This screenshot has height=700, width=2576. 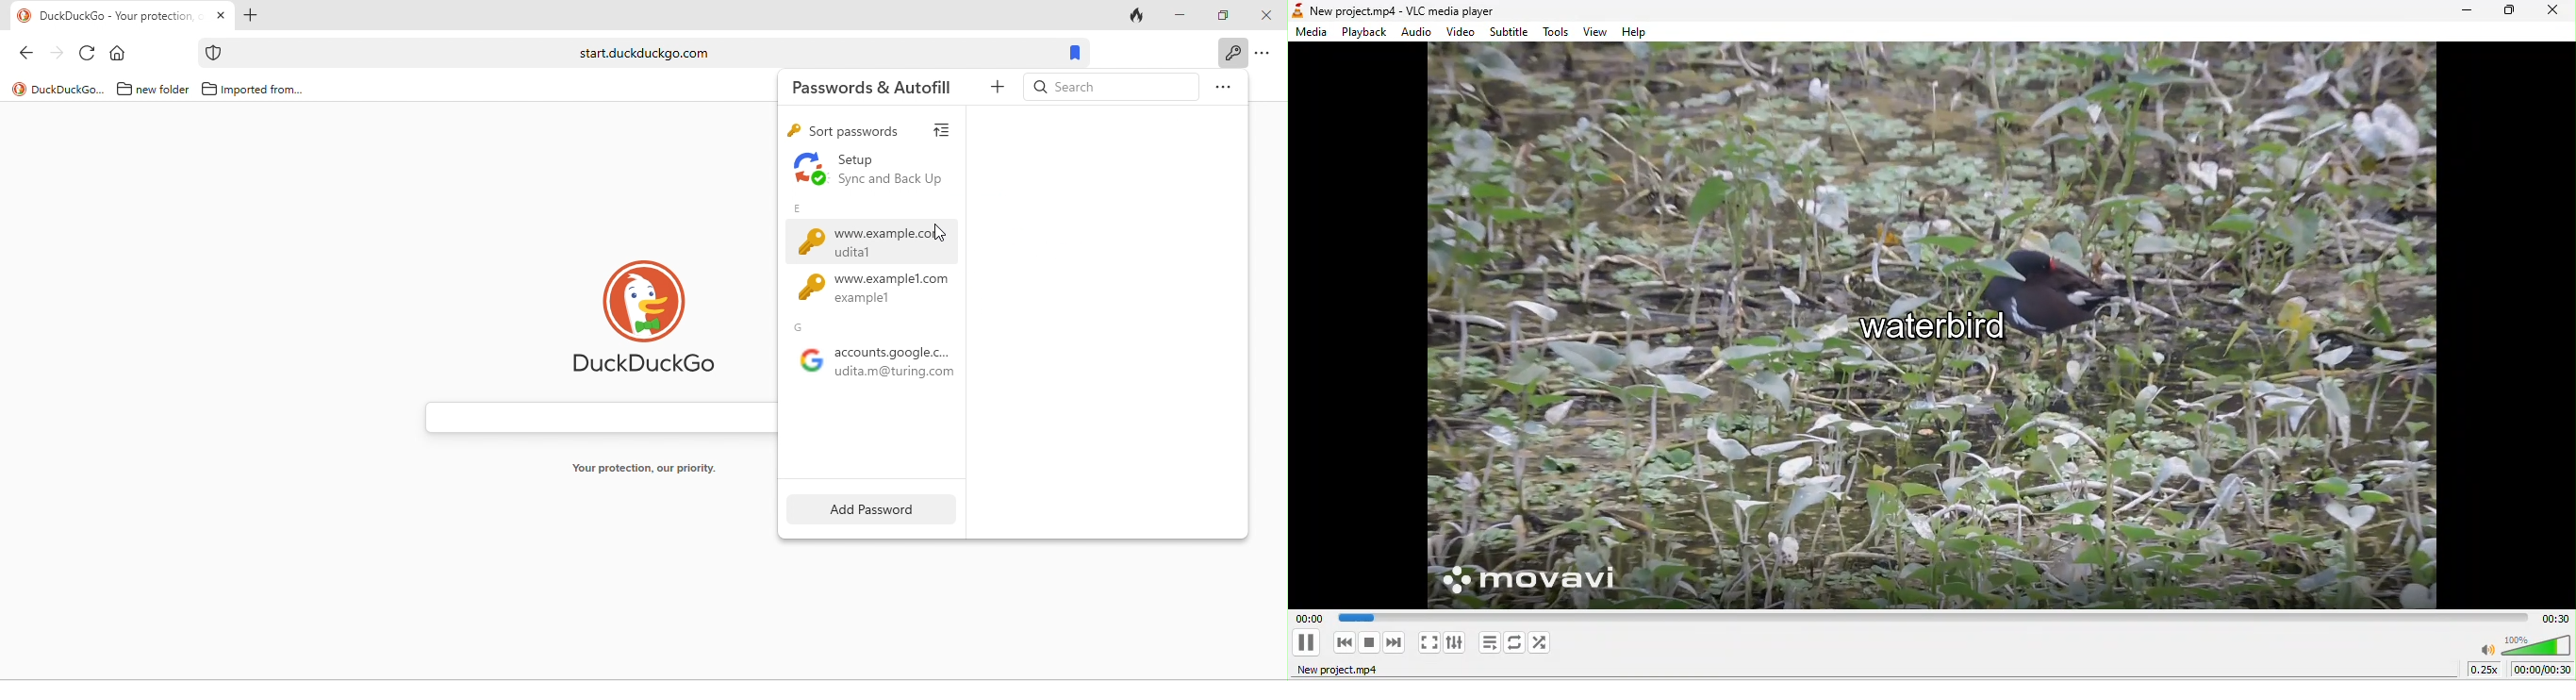 I want to click on stop playback, so click(x=1370, y=643).